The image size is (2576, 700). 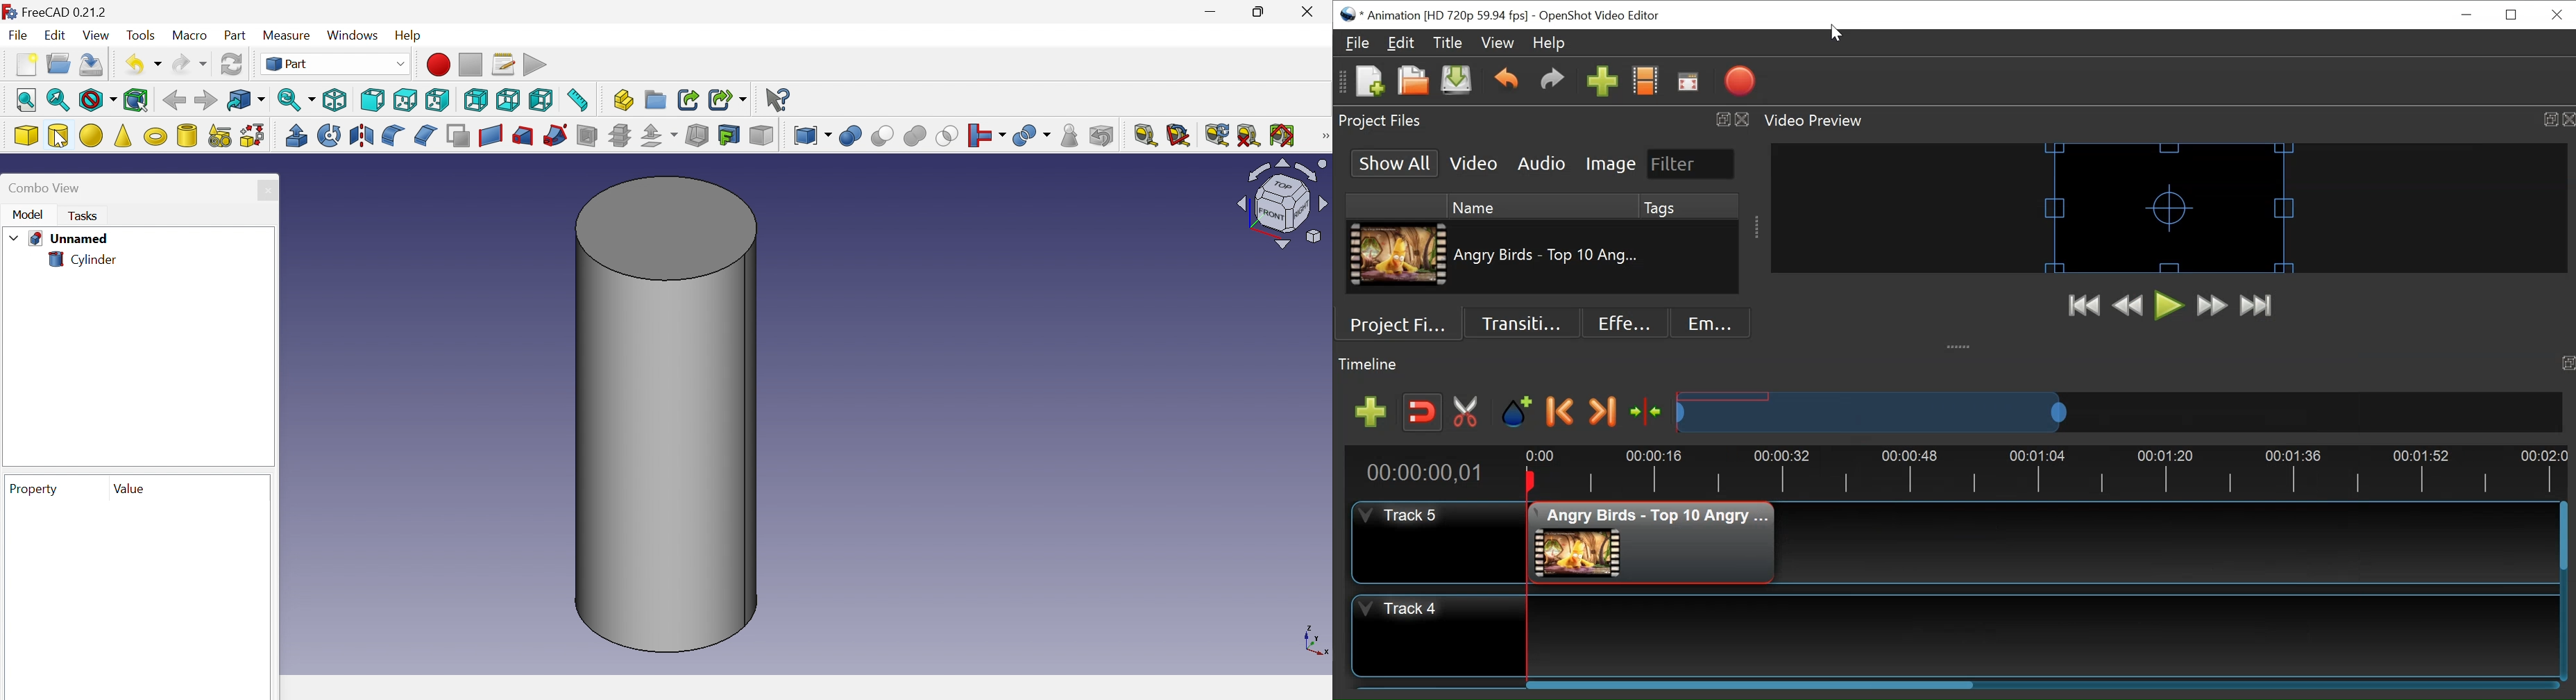 What do you see at coordinates (667, 413) in the screenshot?
I see `Cylinder shape` at bounding box center [667, 413].